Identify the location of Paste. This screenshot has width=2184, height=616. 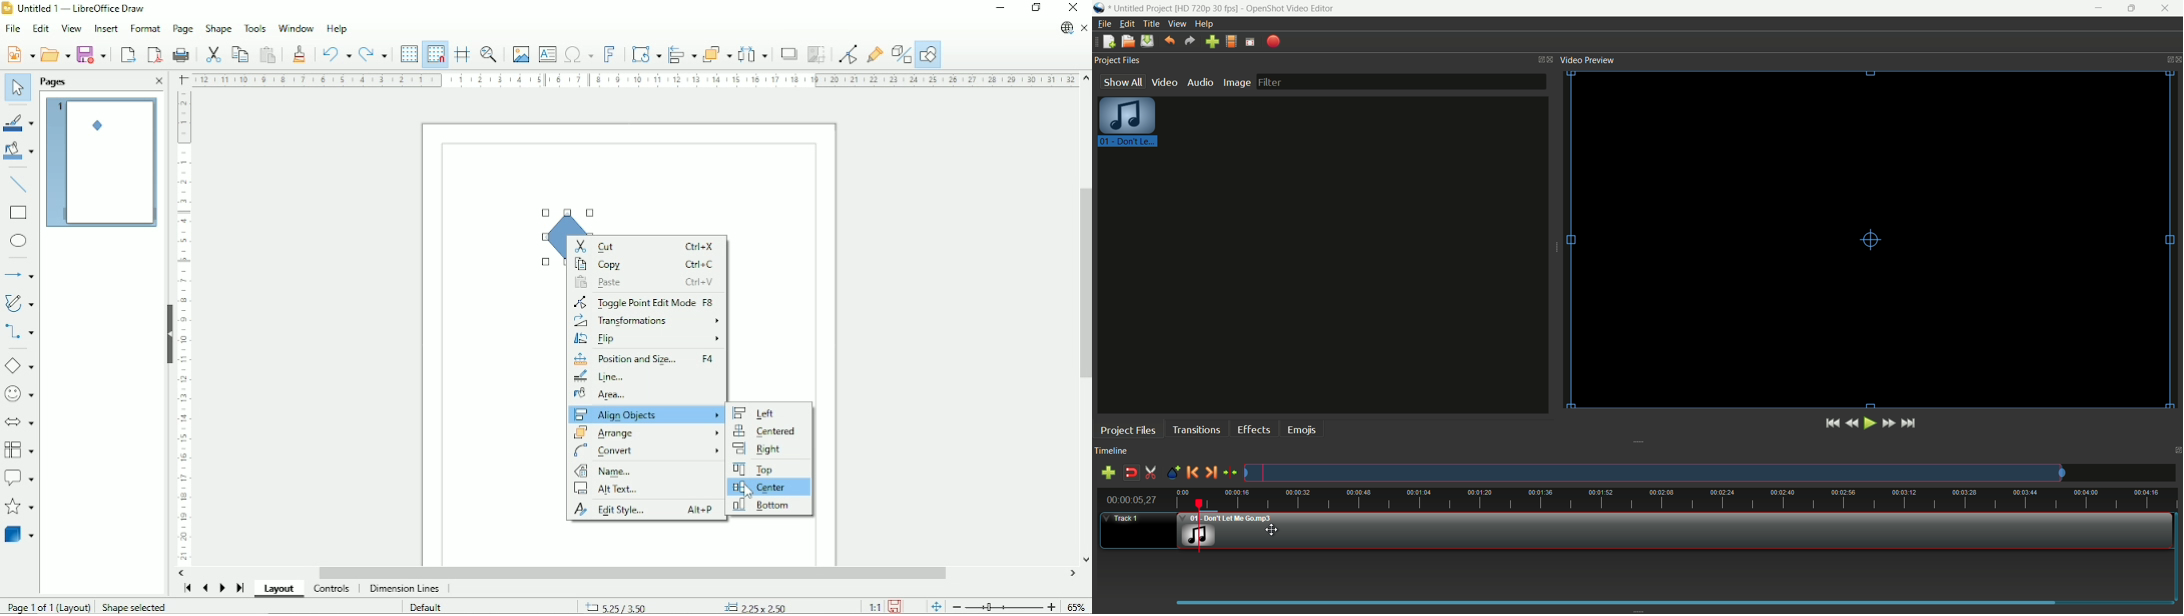
(644, 283).